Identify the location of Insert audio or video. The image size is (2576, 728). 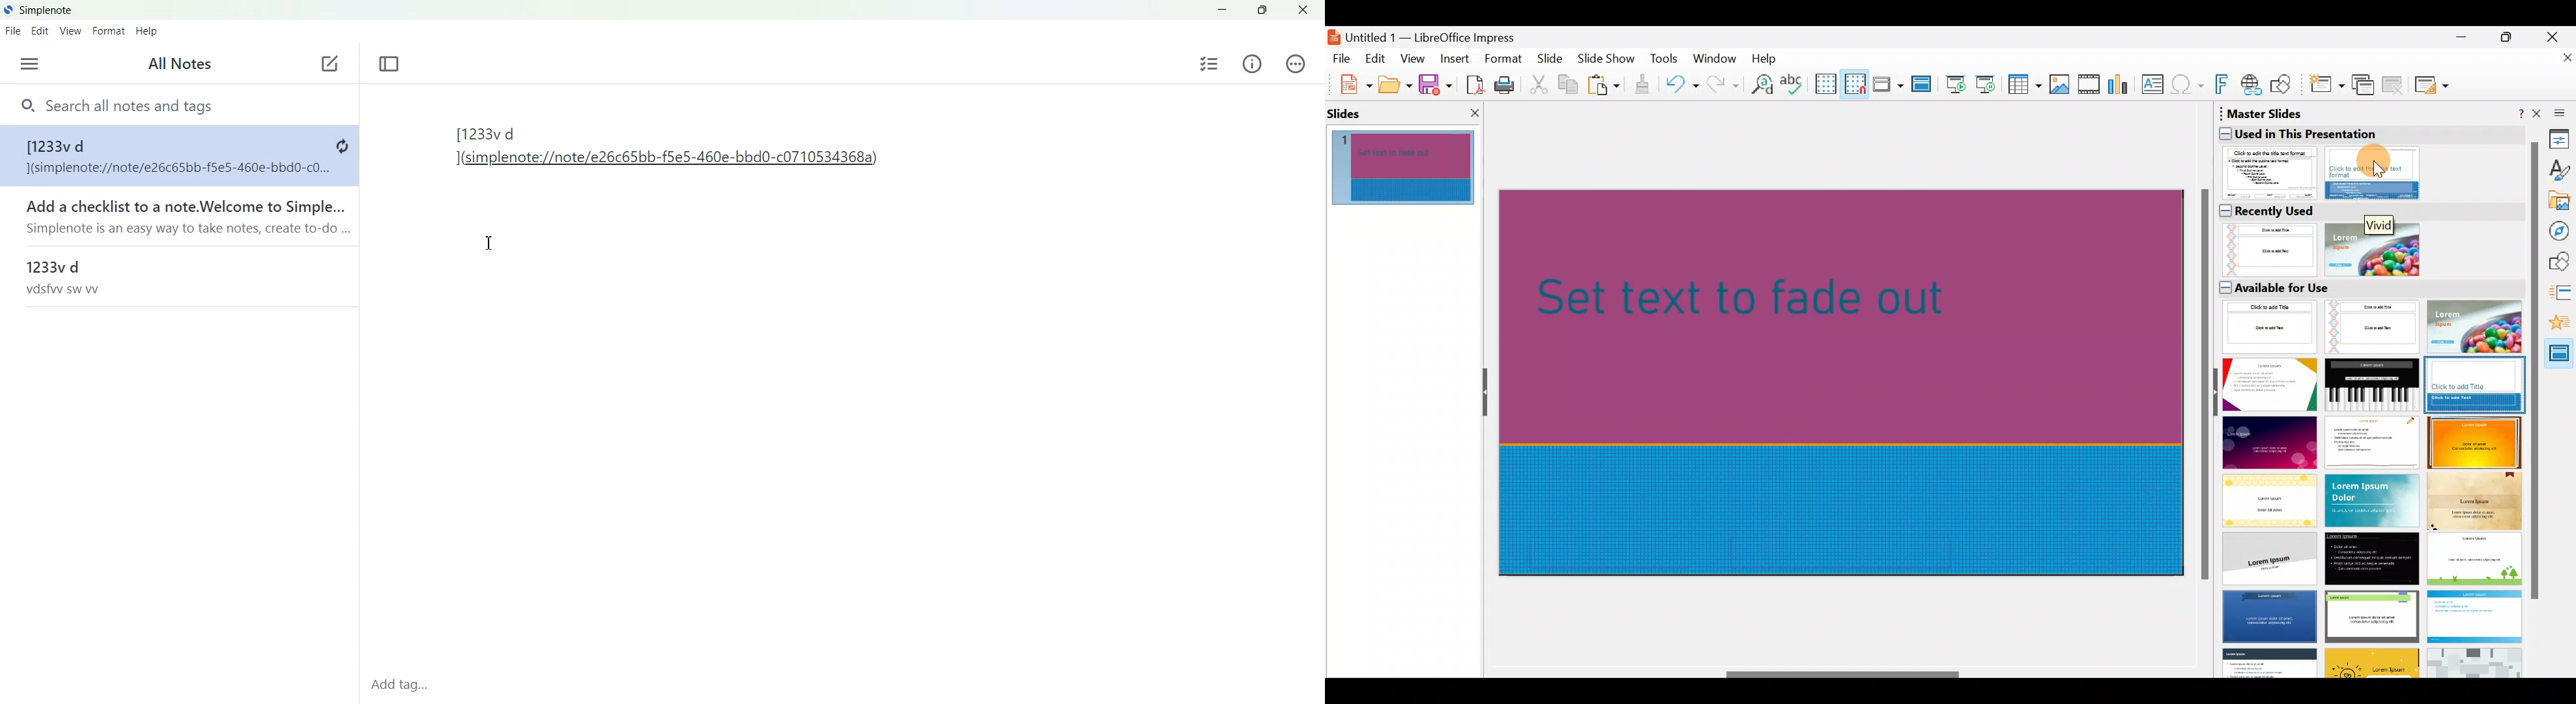
(2089, 87).